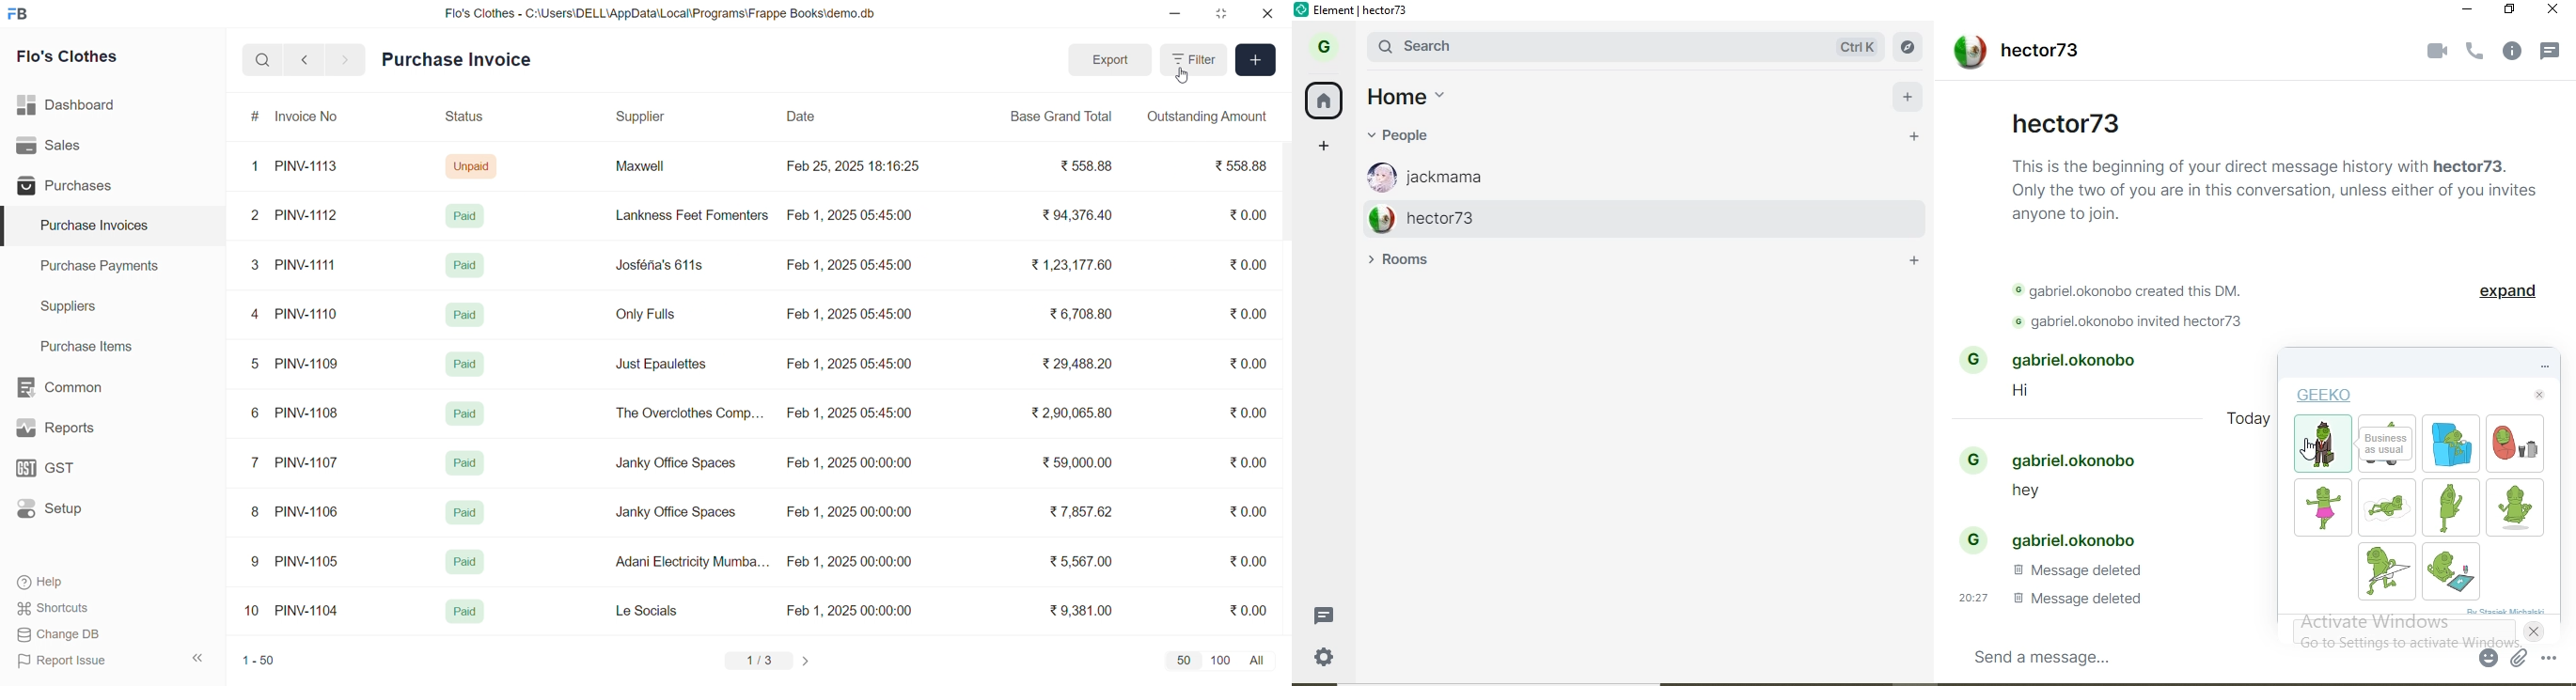  What do you see at coordinates (258, 315) in the screenshot?
I see `4` at bounding box center [258, 315].